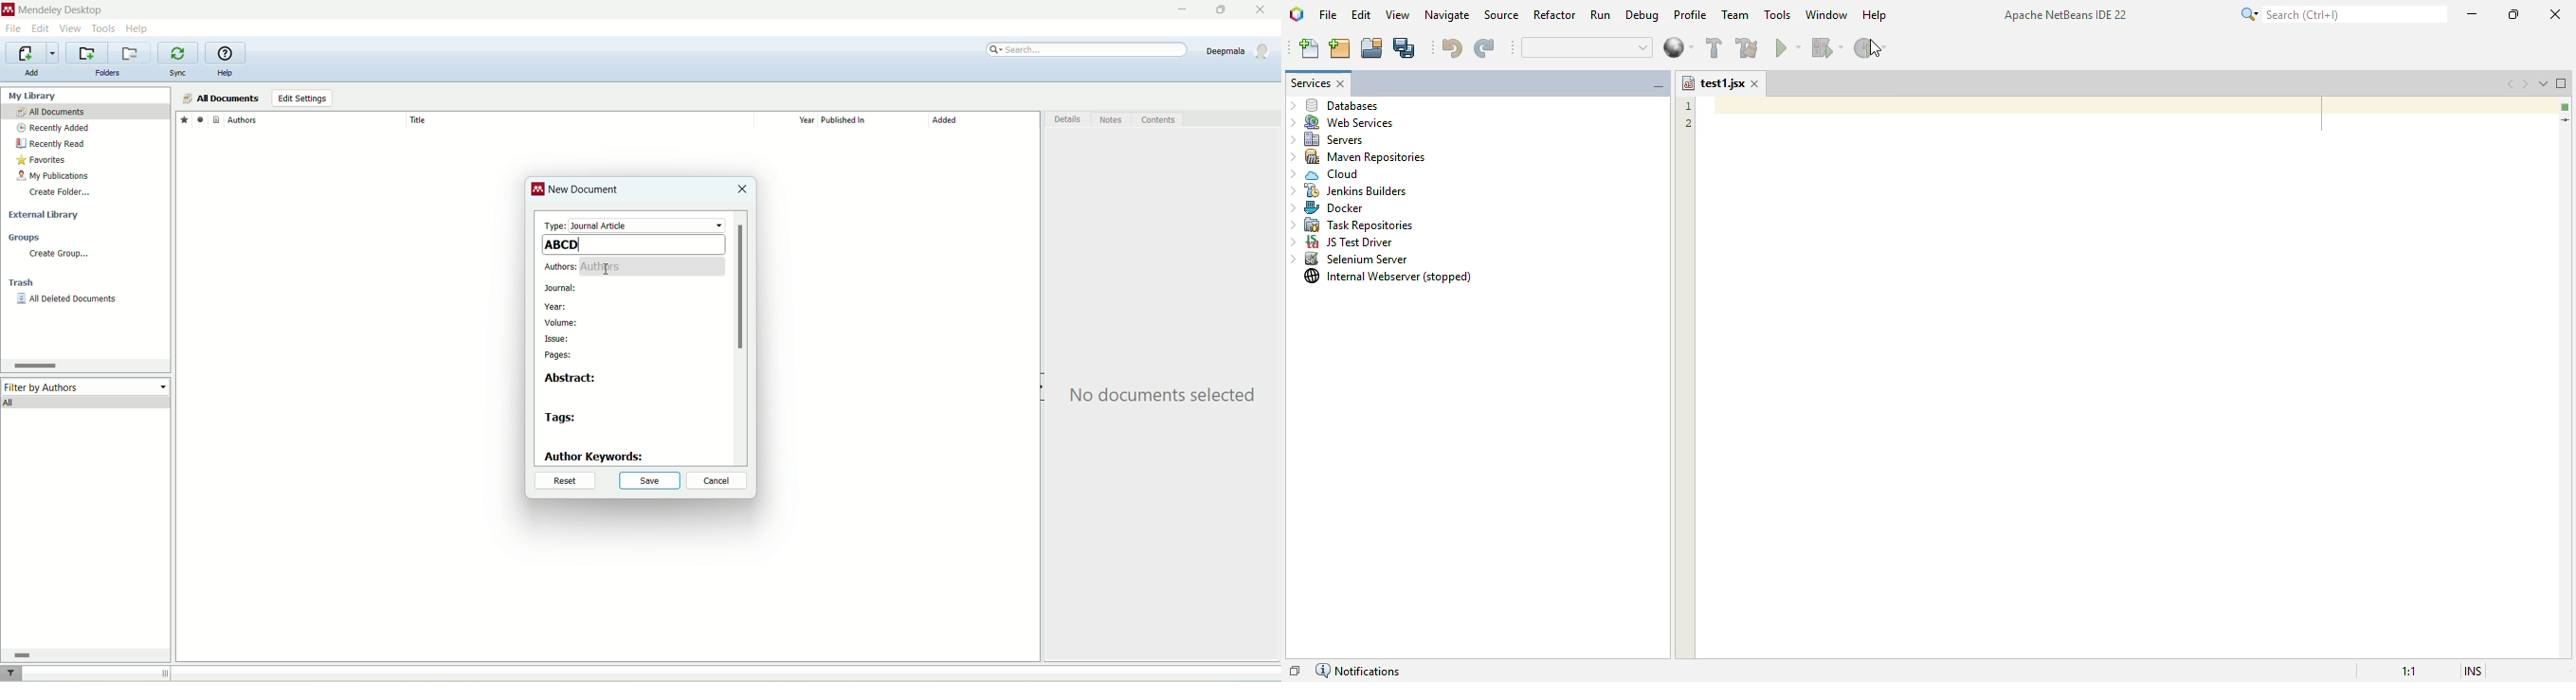 The width and height of the screenshot is (2576, 700). Describe the element at coordinates (132, 53) in the screenshot. I see `remove current folder` at that location.